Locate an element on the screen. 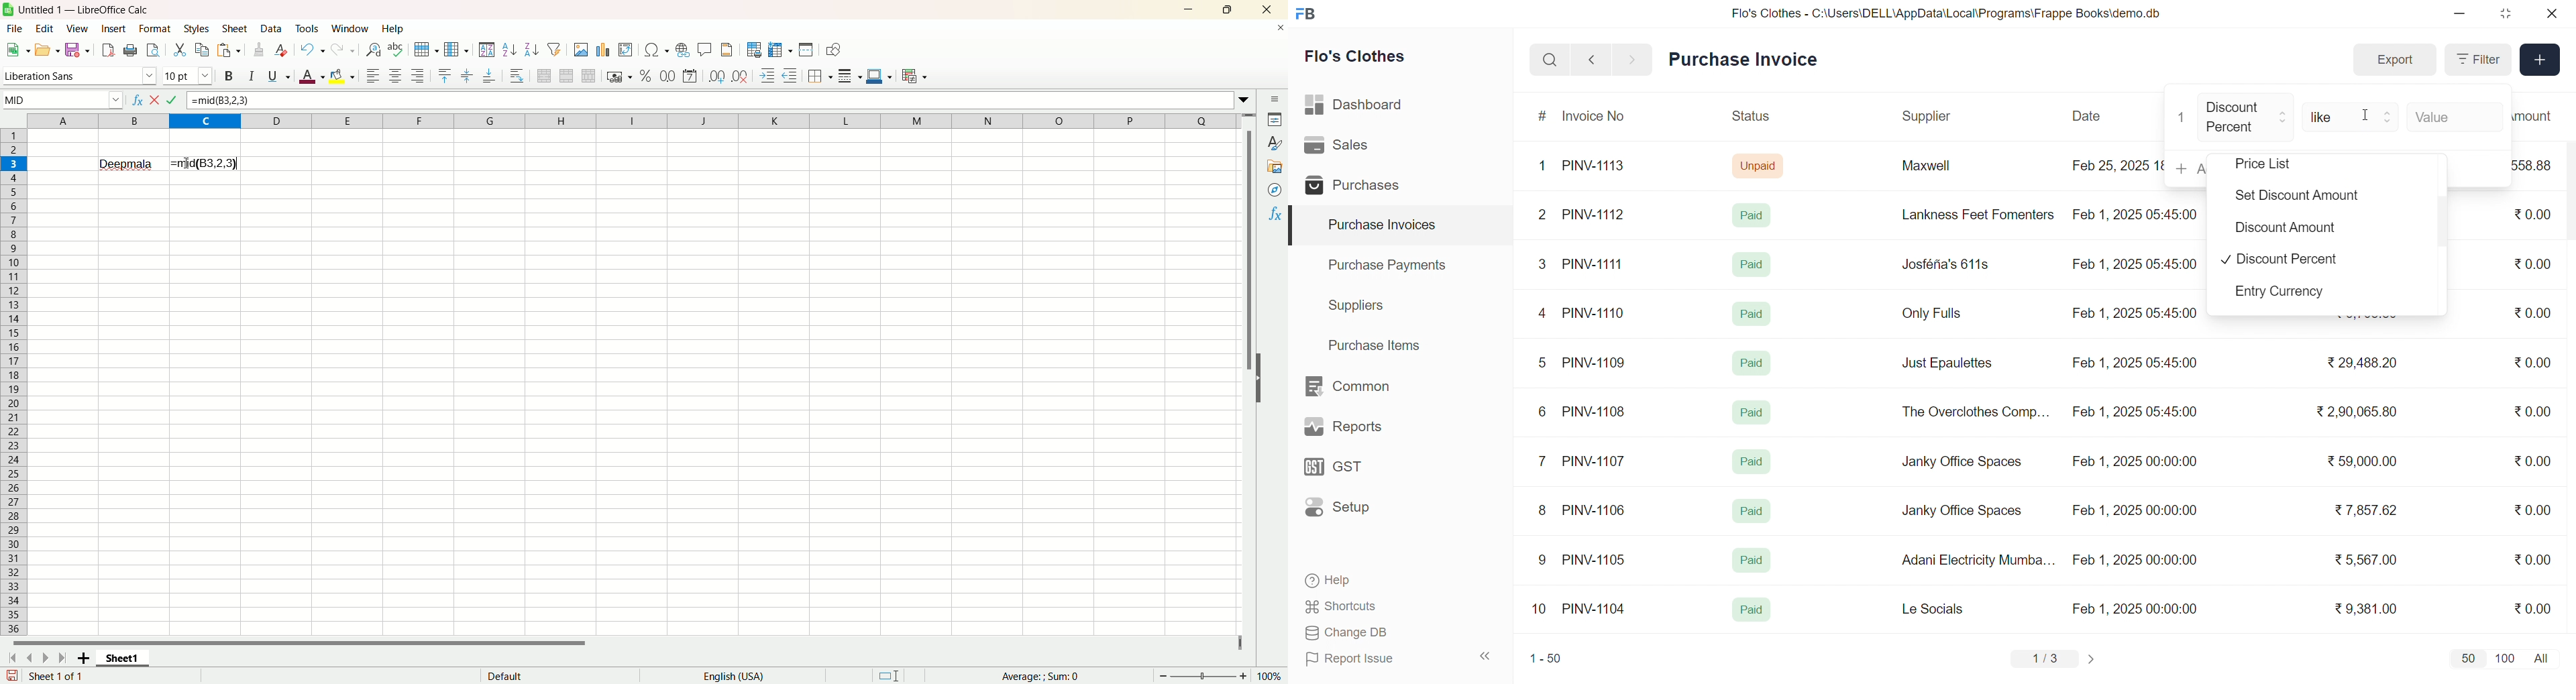 The height and width of the screenshot is (700, 2576). 1 is located at coordinates (1545, 166).